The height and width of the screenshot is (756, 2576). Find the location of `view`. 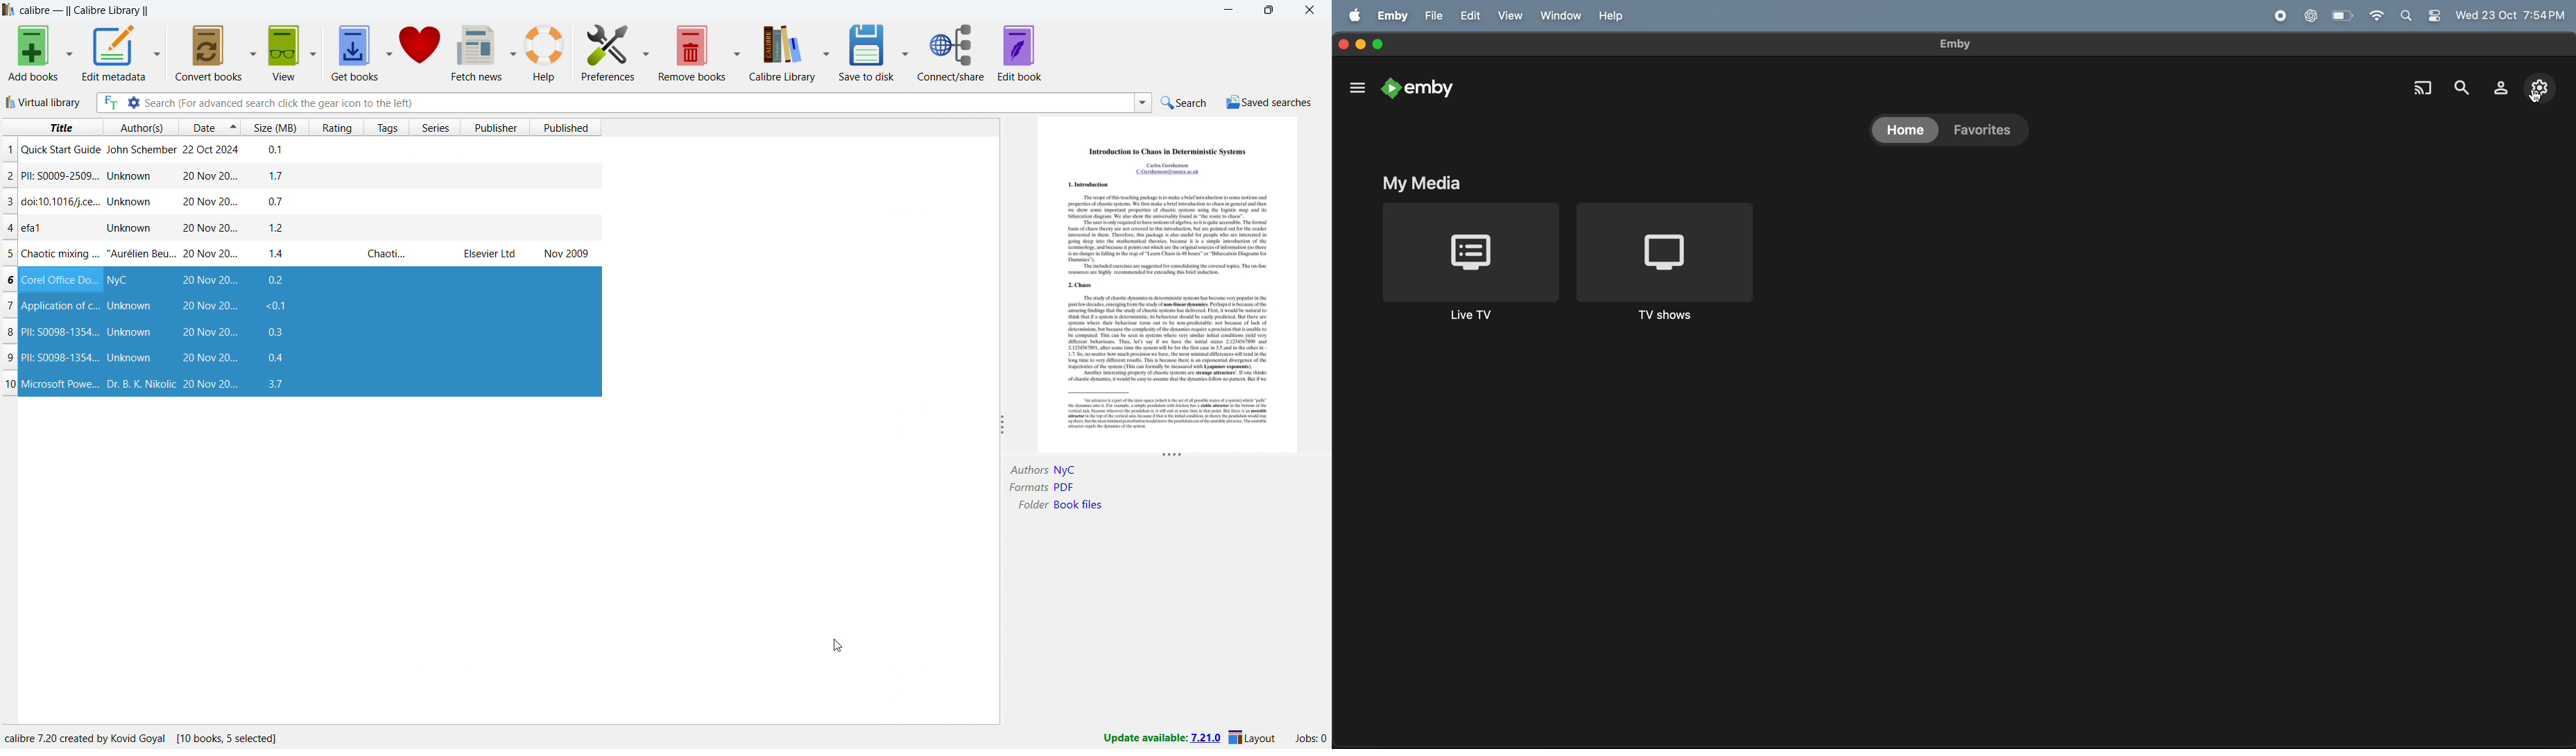

view is located at coordinates (286, 53).